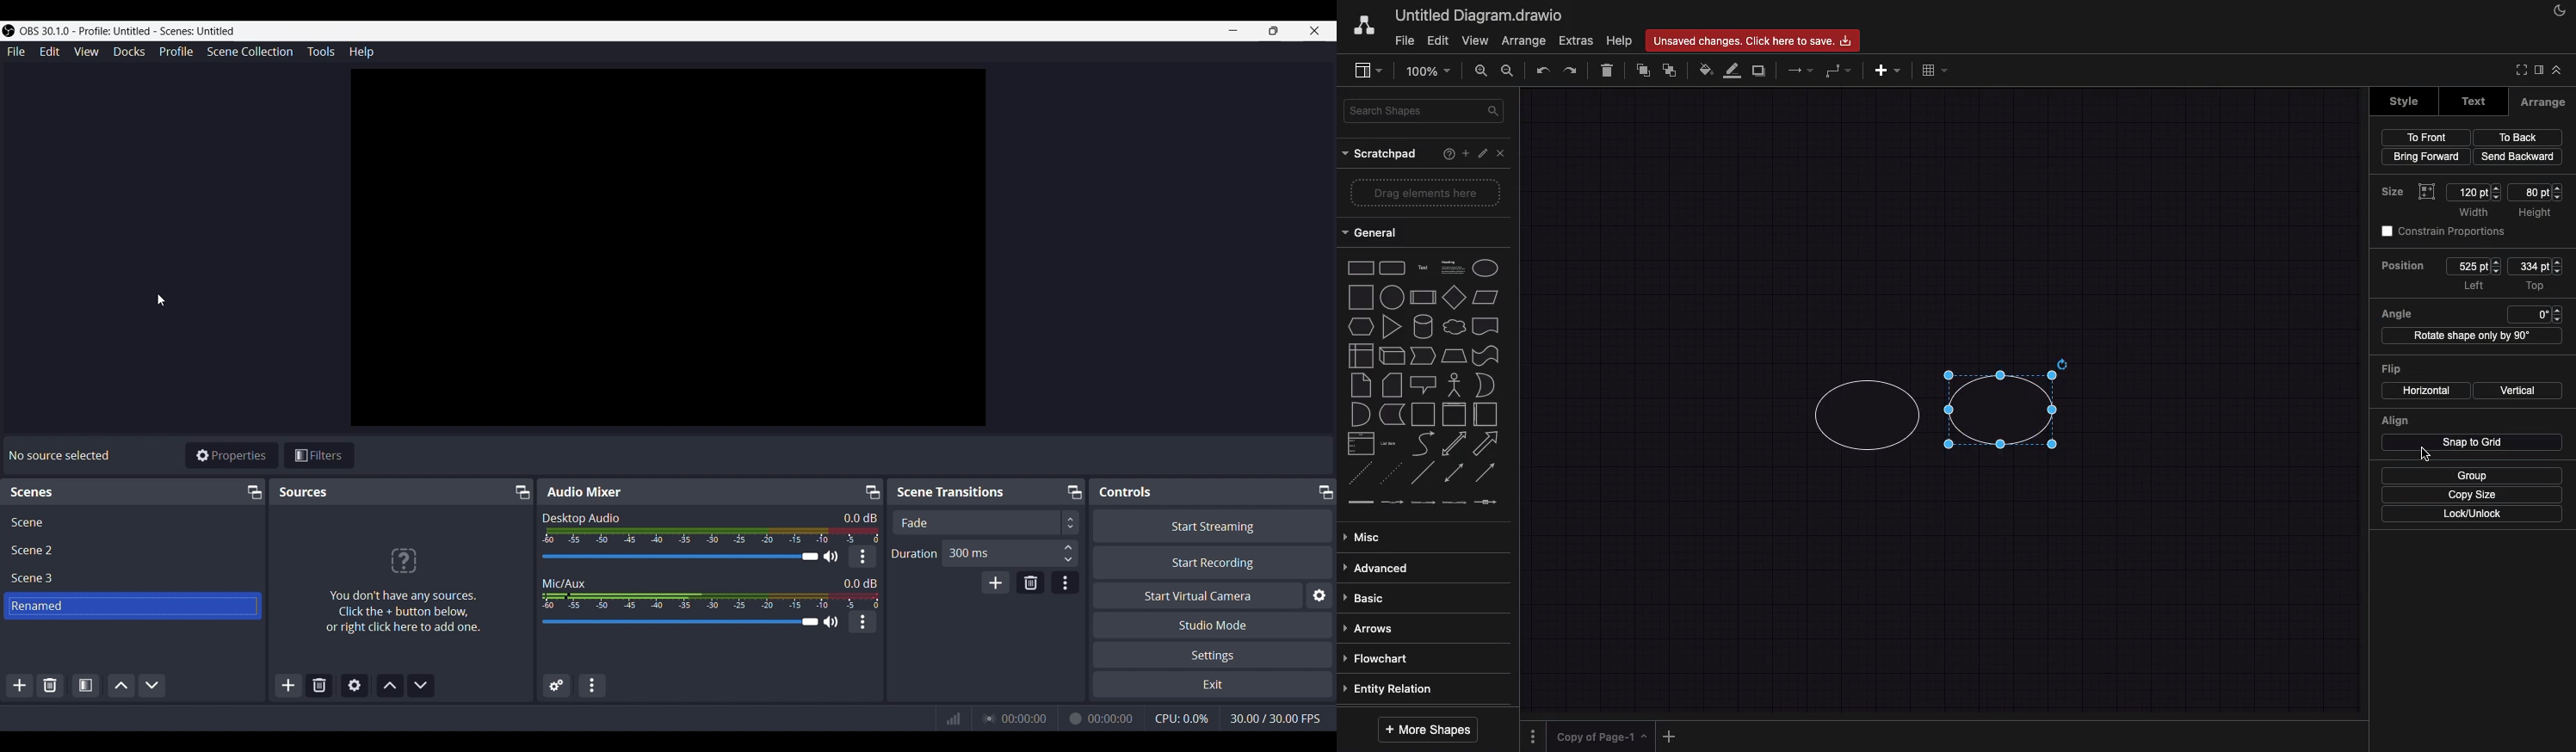  Describe the element at coordinates (1424, 193) in the screenshot. I see `drag elements here` at that location.